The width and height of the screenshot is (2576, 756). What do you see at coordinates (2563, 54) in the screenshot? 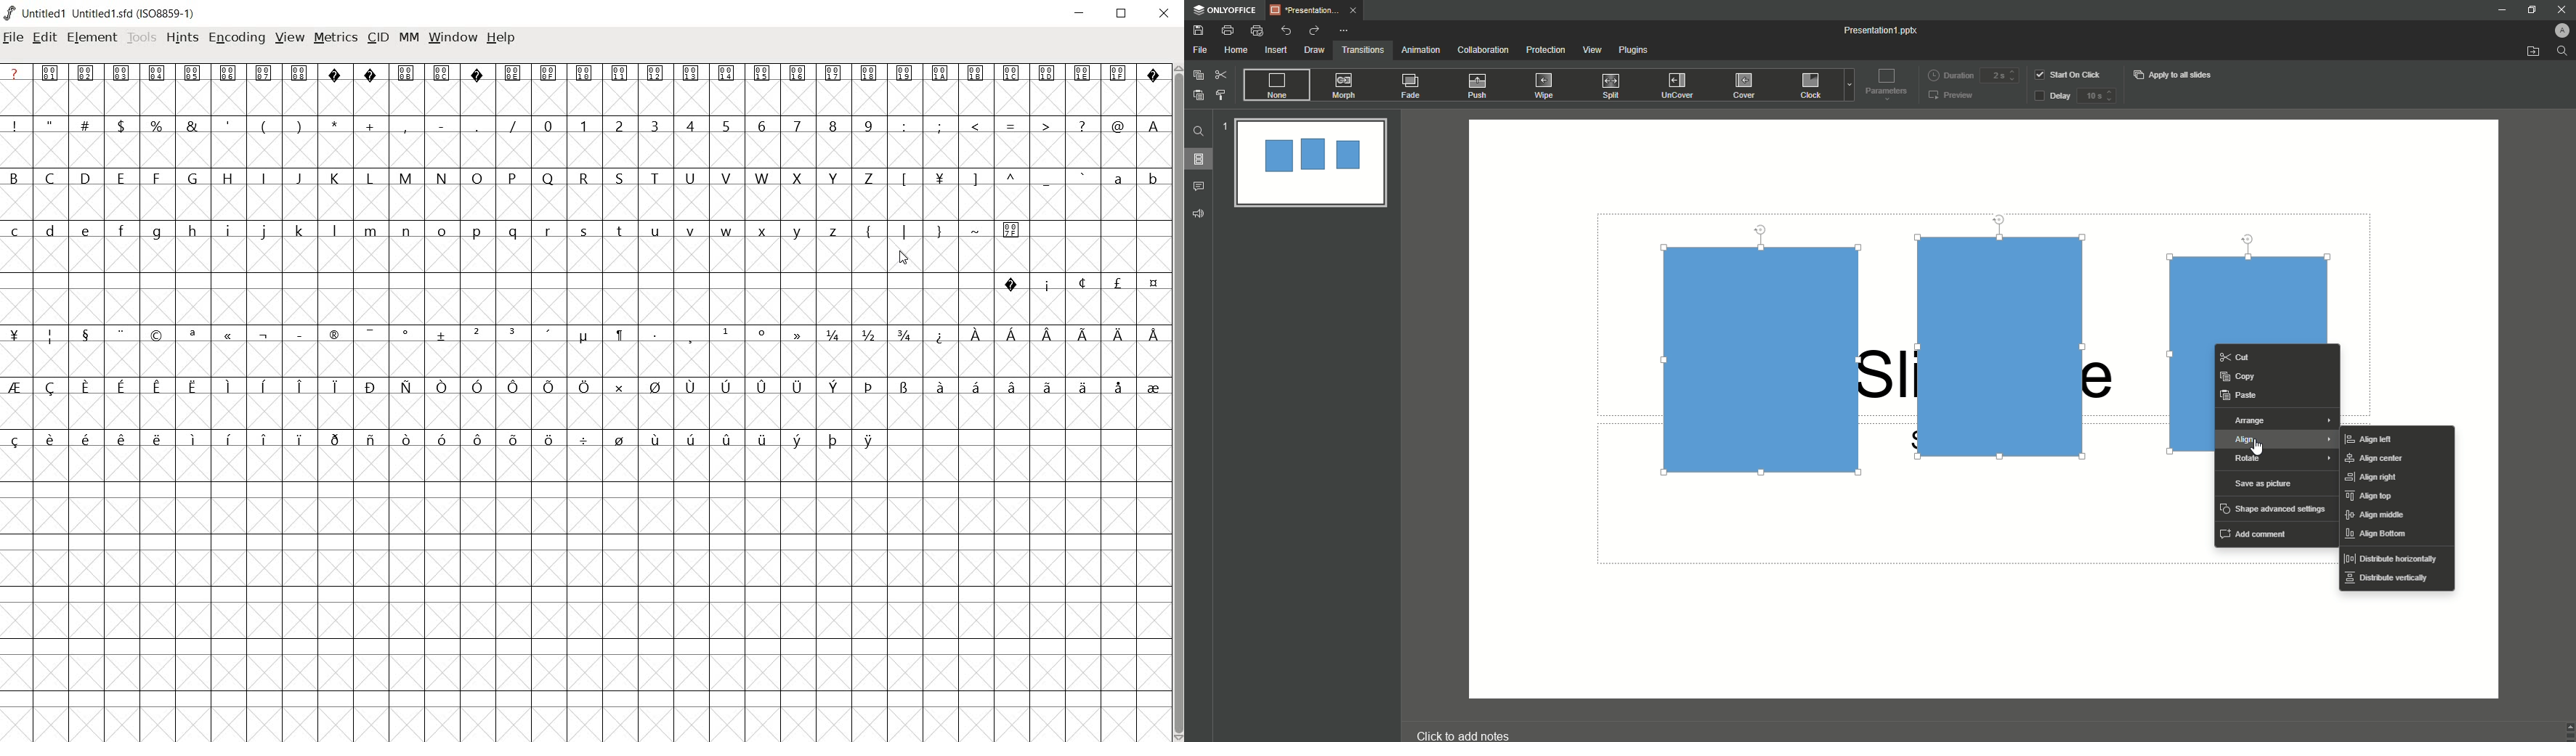
I see `search` at bounding box center [2563, 54].